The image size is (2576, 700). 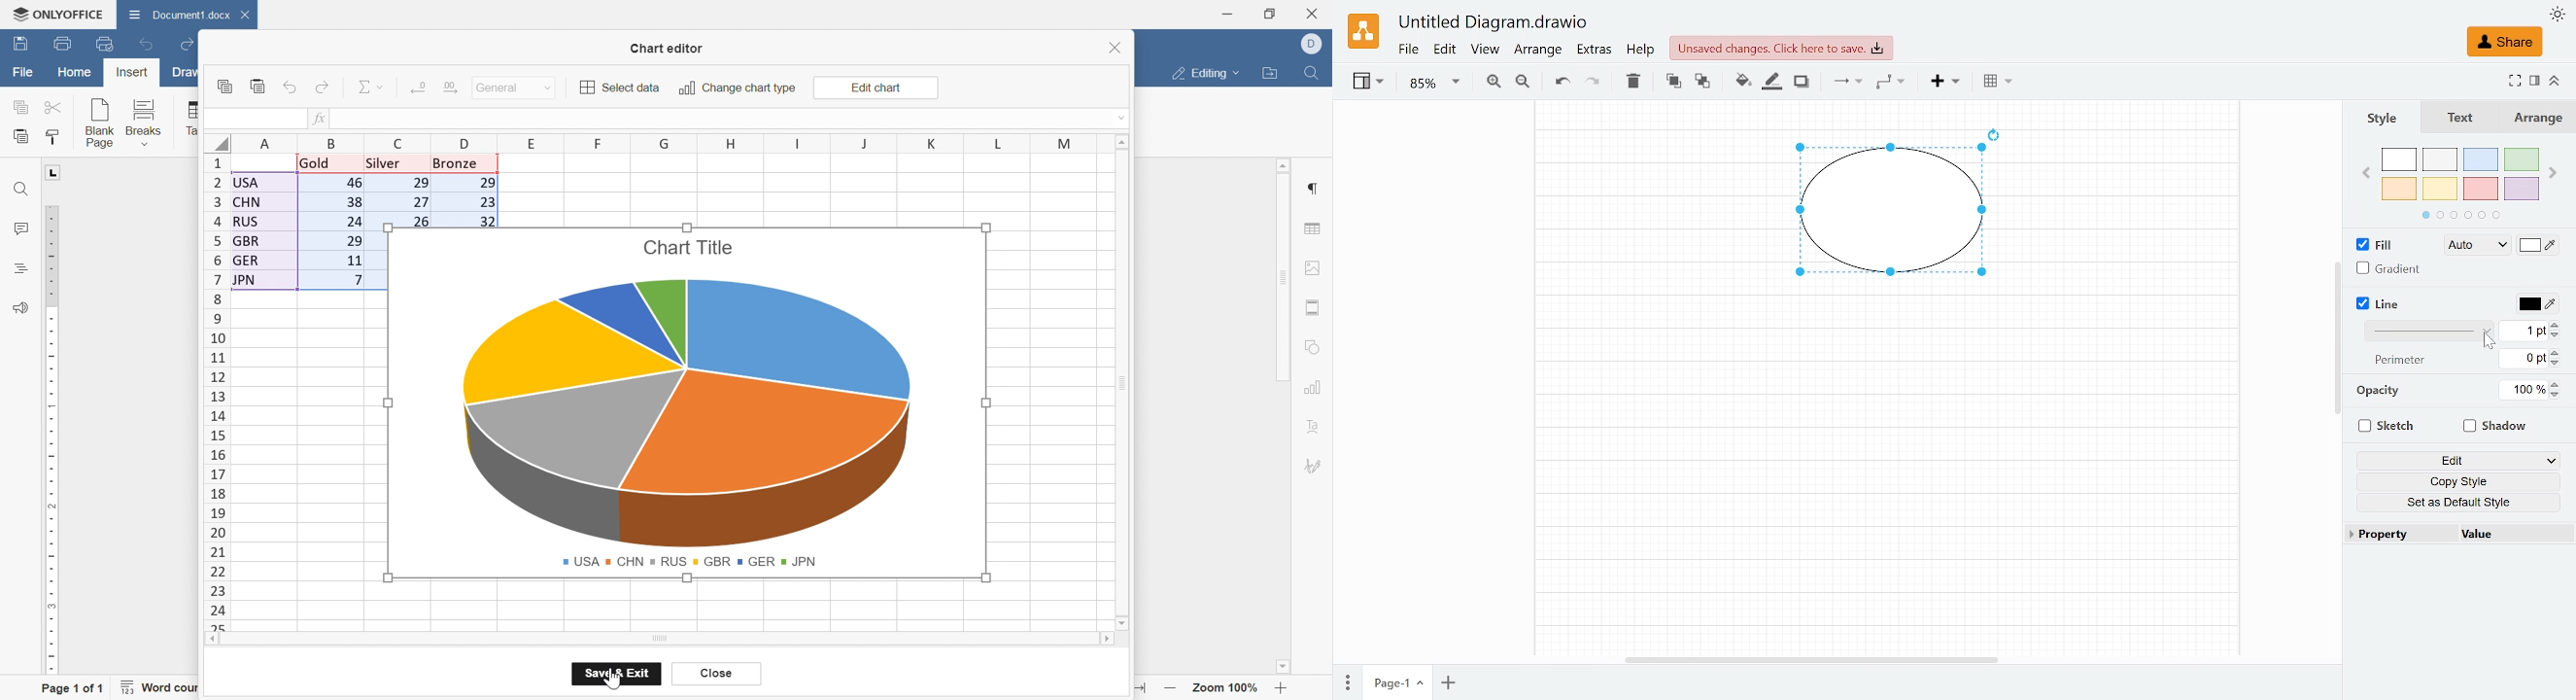 I want to click on Current line width, so click(x=2522, y=332).